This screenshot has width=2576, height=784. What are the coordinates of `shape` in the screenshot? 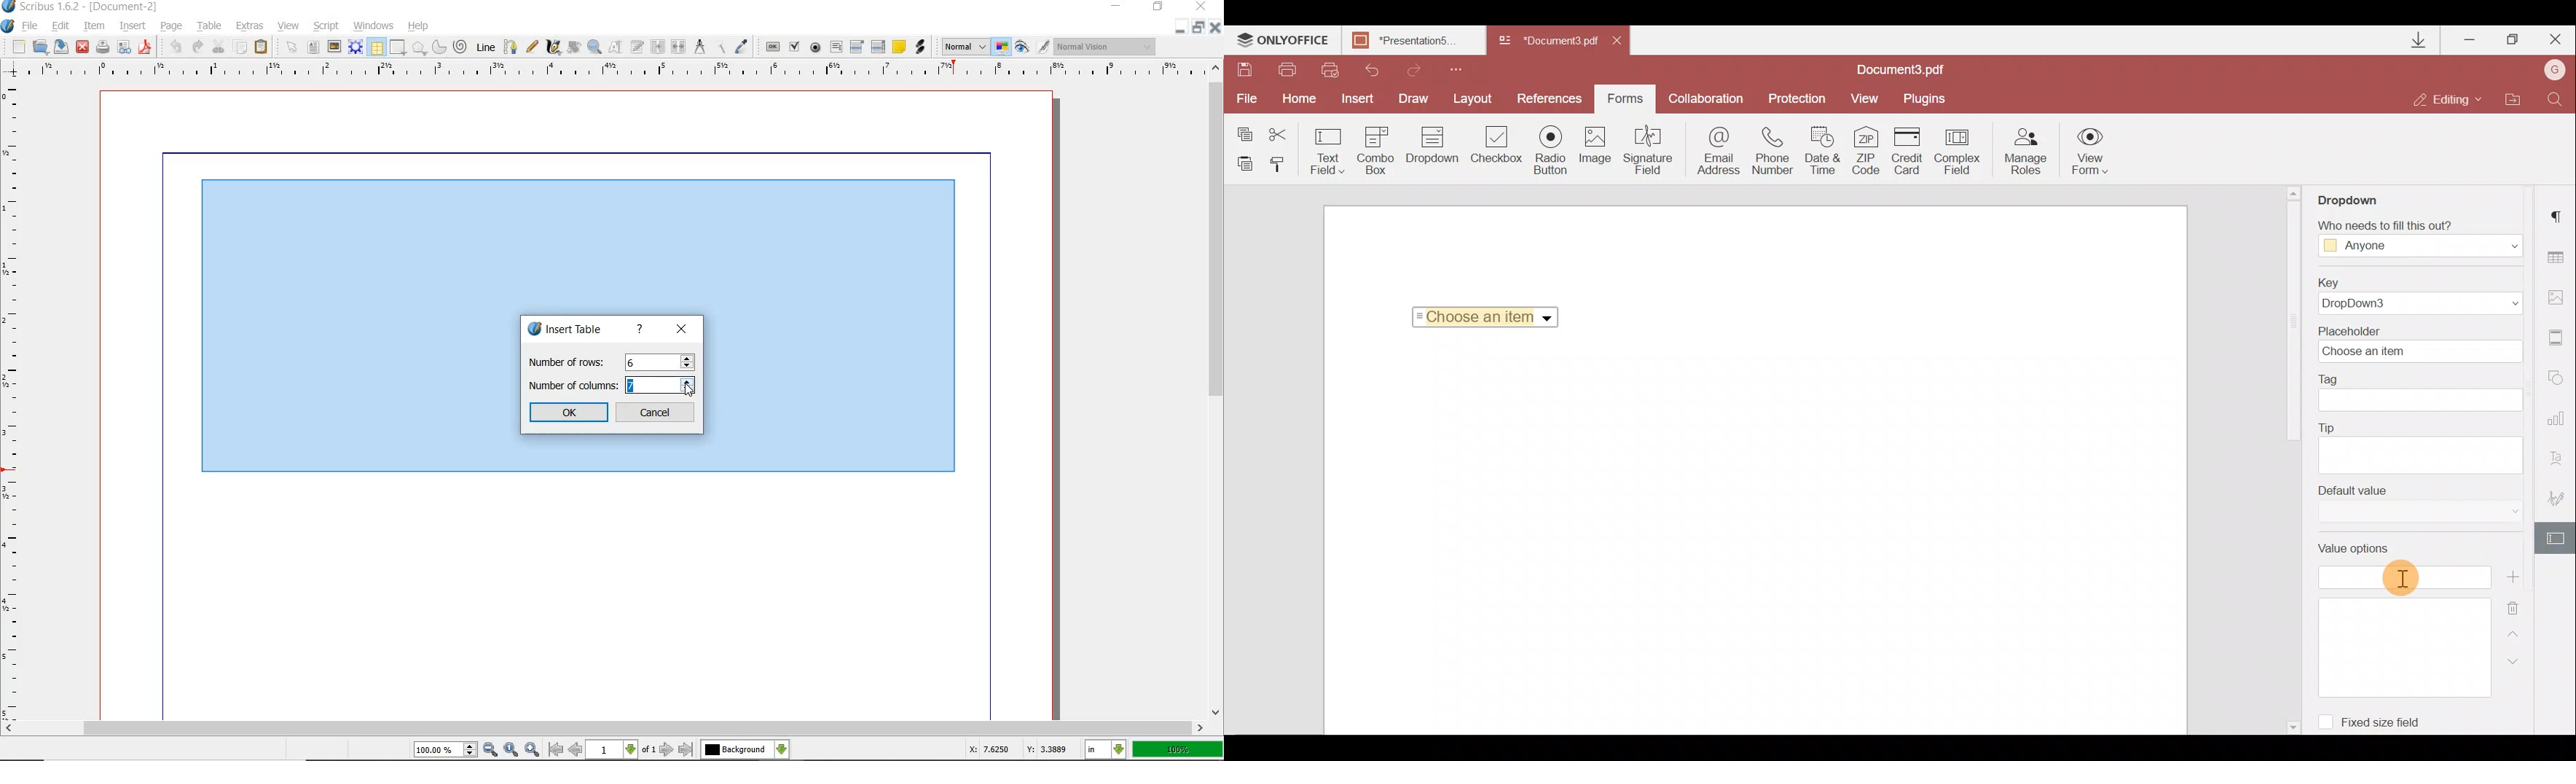 It's located at (398, 48).